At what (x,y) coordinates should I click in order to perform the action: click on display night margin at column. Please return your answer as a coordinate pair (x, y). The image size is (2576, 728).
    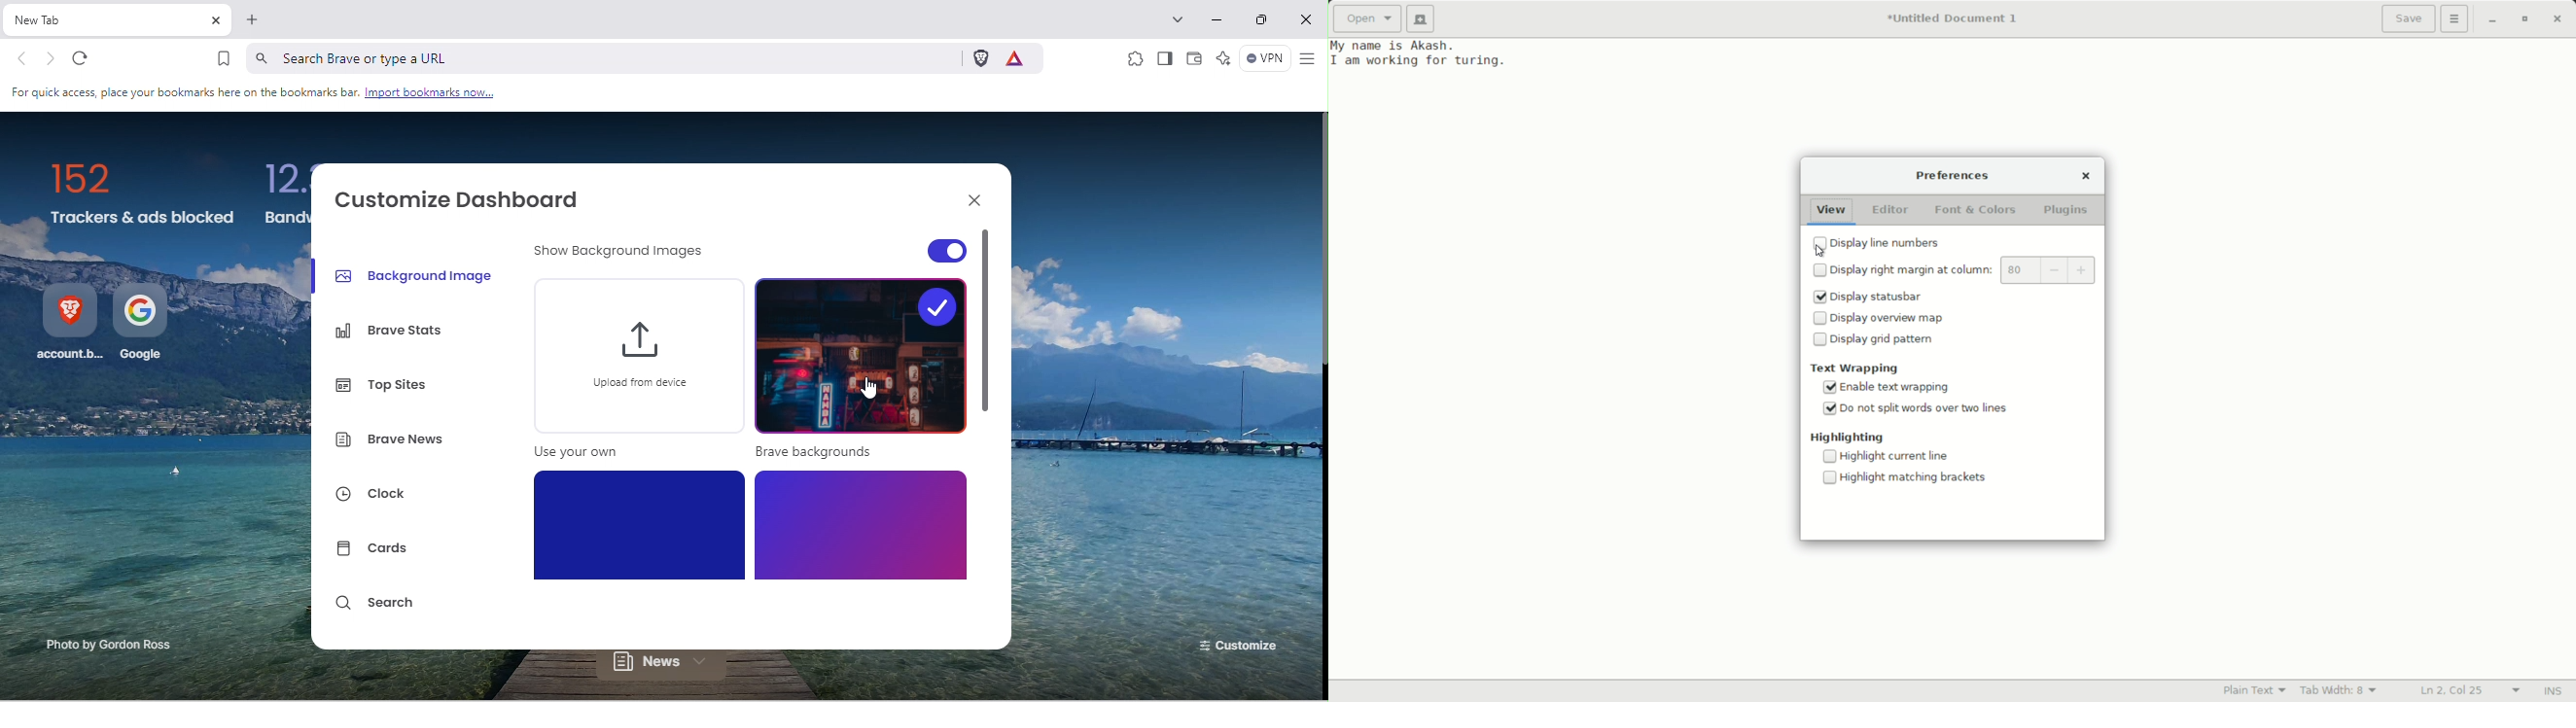
    Looking at the image, I should click on (1914, 270).